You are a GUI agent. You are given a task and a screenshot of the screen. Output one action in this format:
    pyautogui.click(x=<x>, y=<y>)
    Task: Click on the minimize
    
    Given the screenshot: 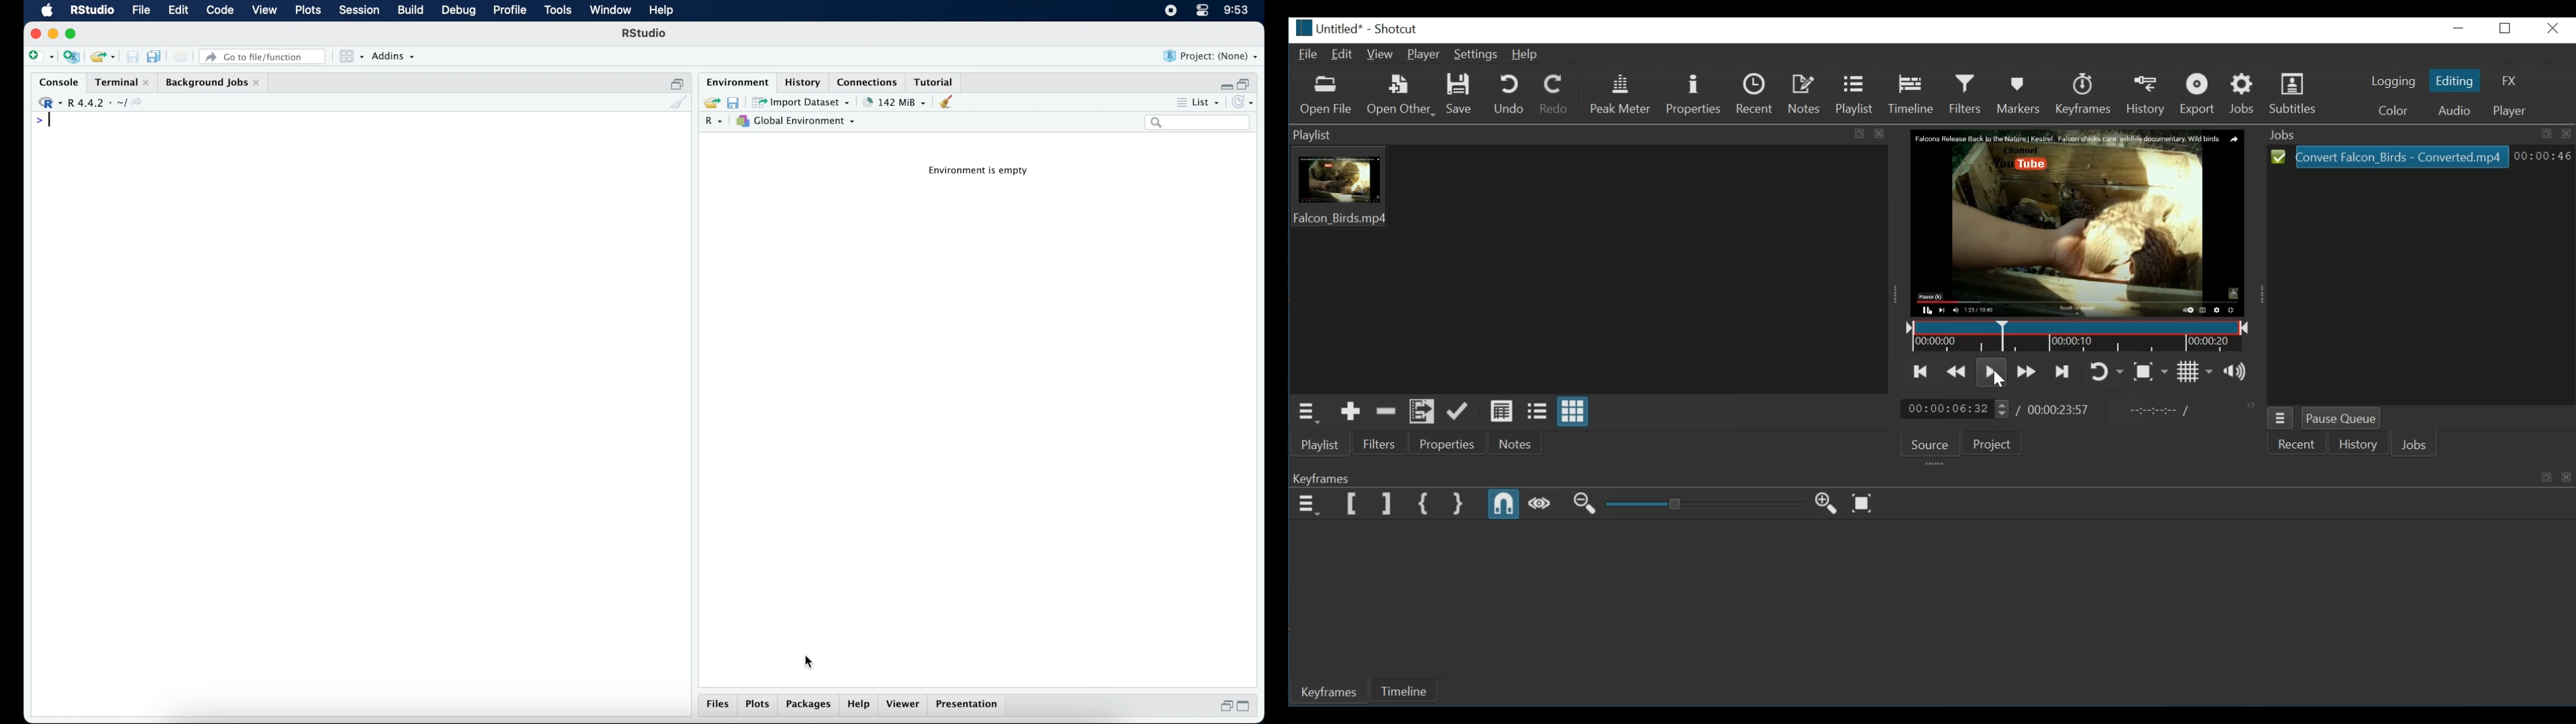 What is the action you would take?
    pyautogui.click(x=1224, y=84)
    